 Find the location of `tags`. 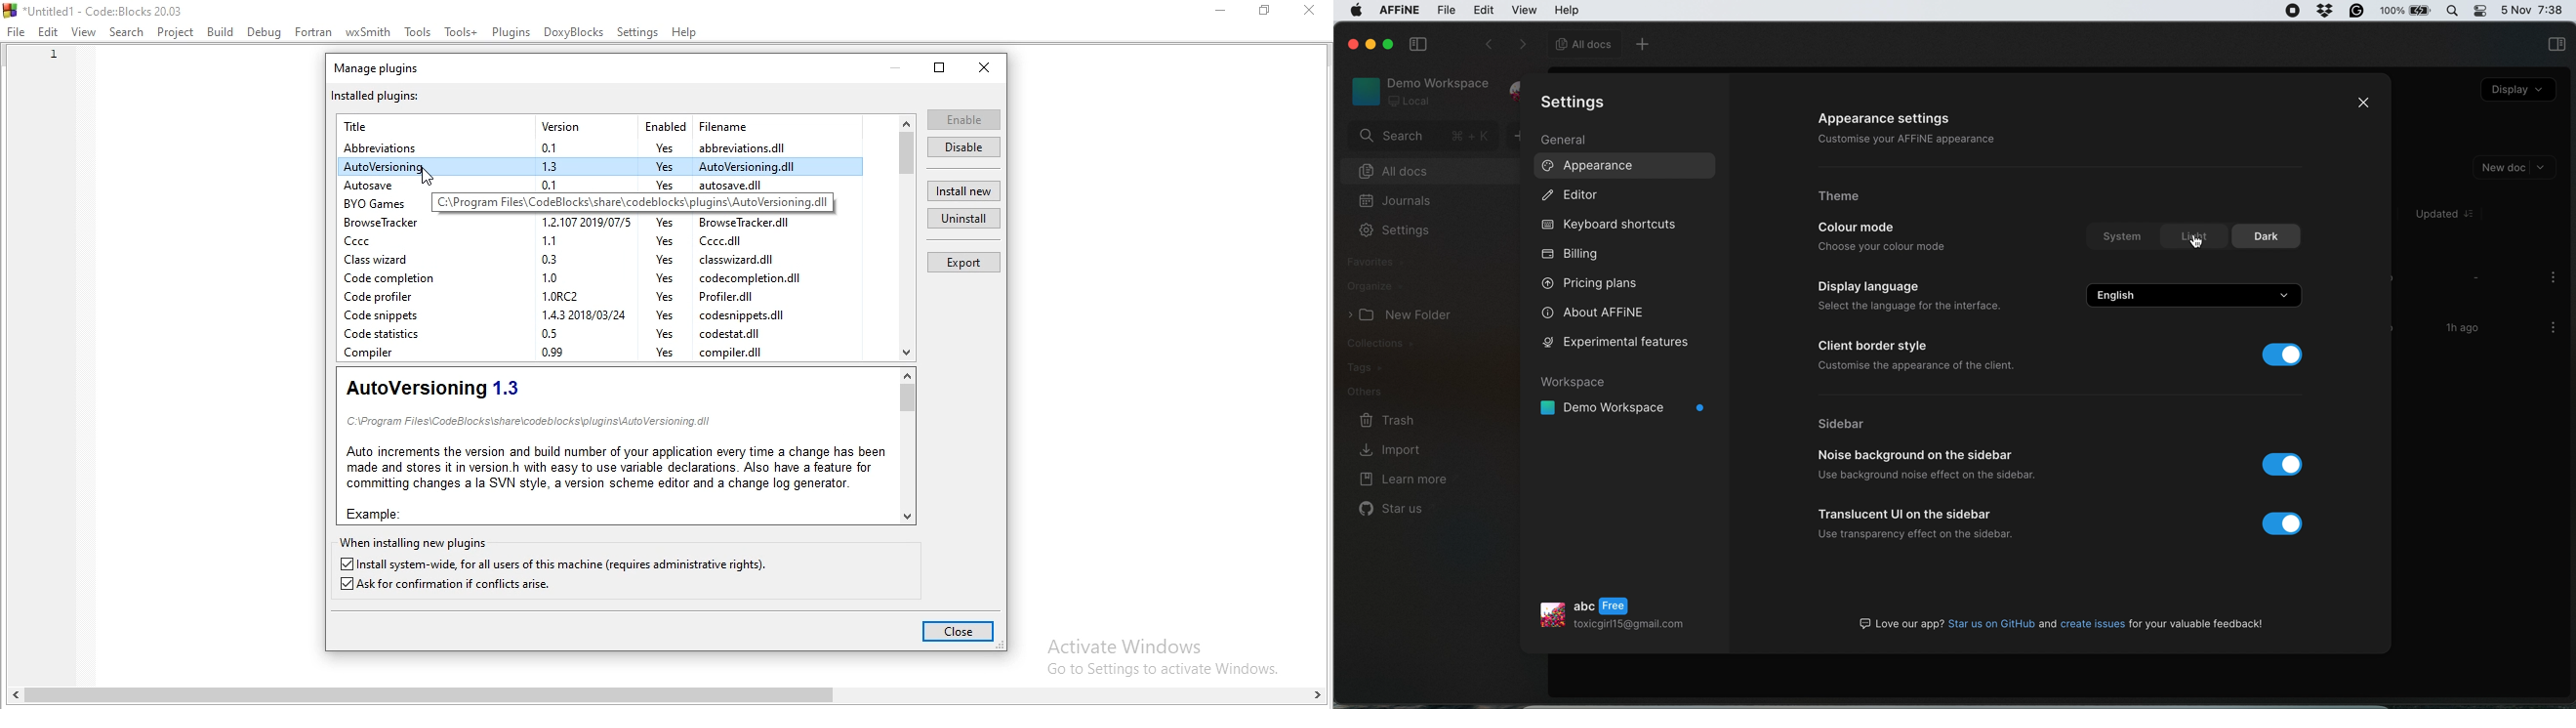

tags is located at coordinates (1372, 367).